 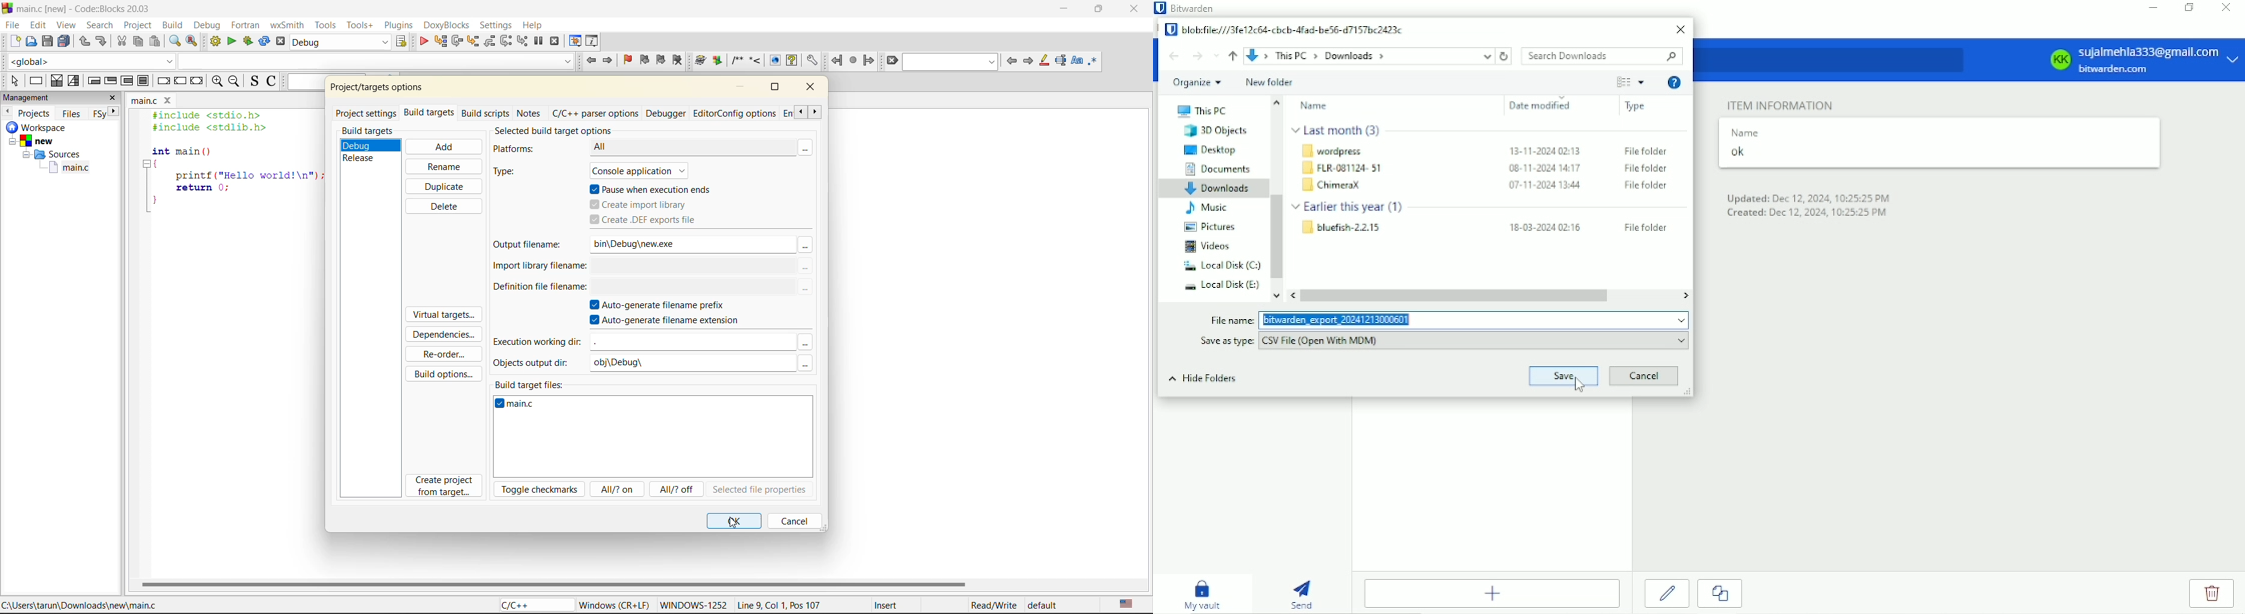 I want to click on autogenerate filename prefix, so click(x=665, y=306).